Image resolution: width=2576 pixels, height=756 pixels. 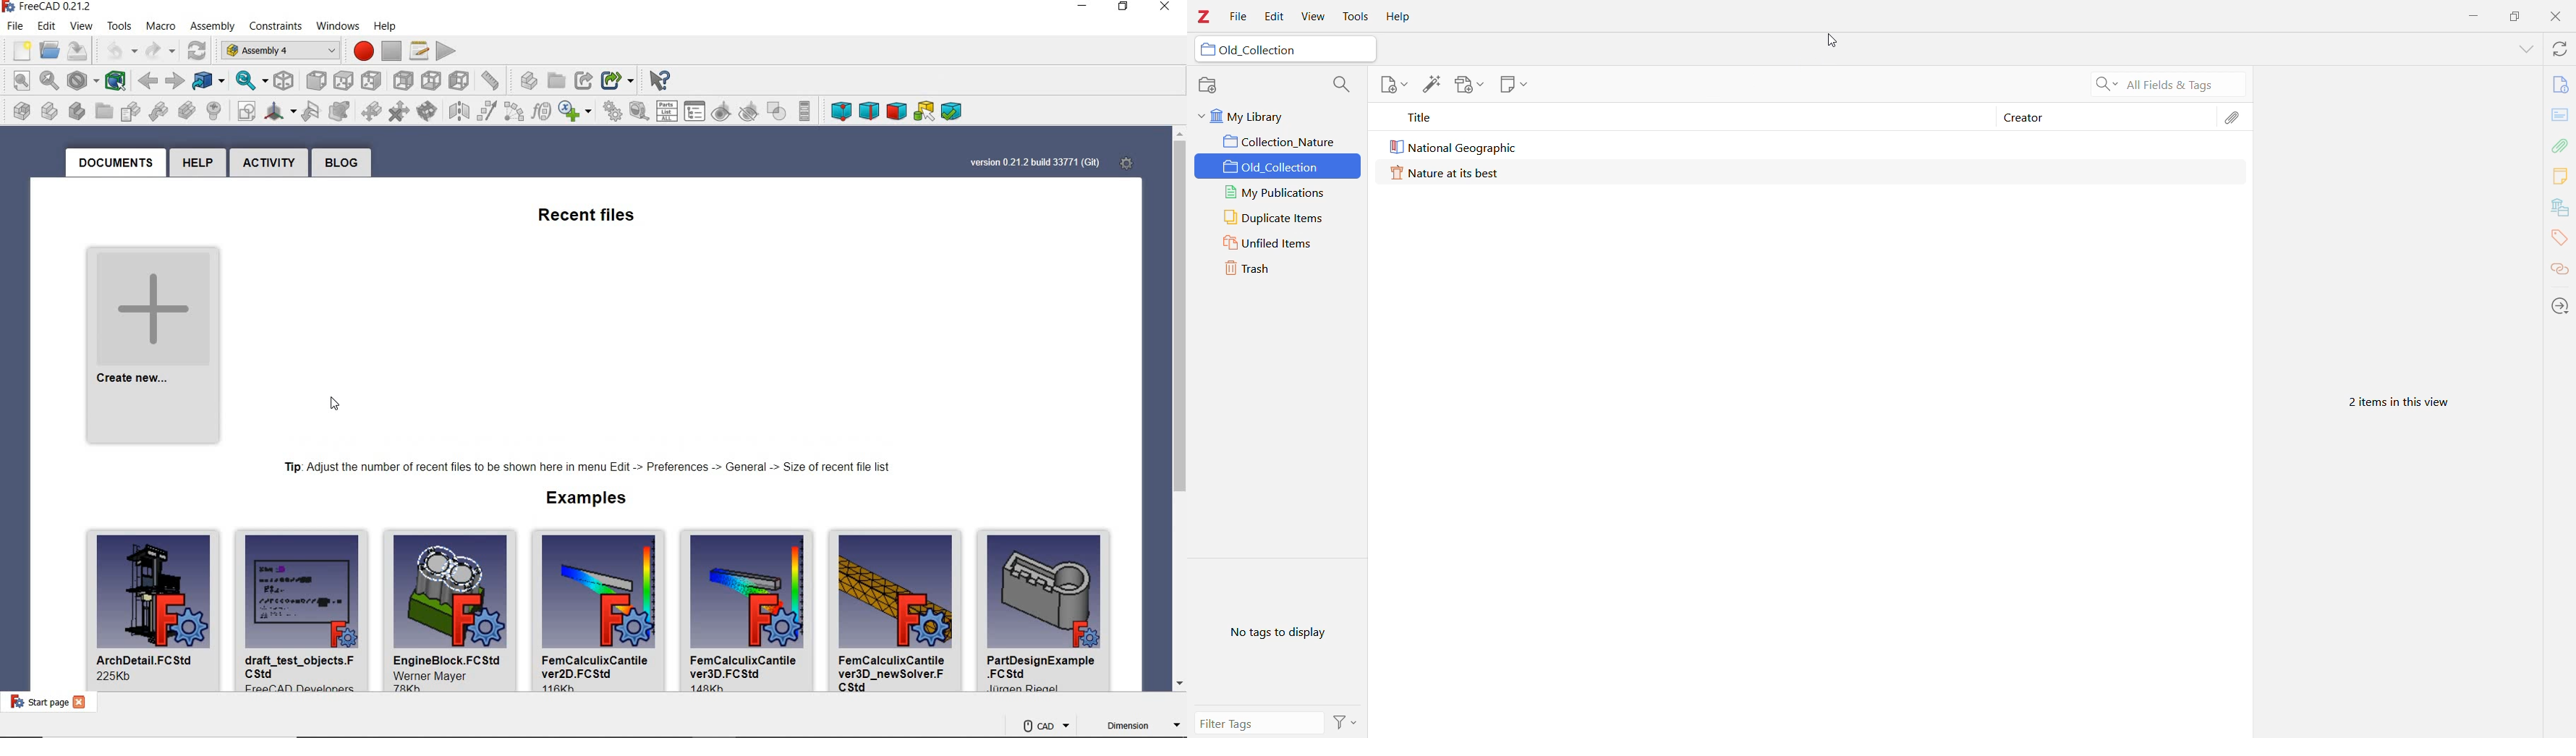 What do you see at coordinates (117, 82) in the screenshot?
I see `bounding box` at bounding box center [117, 82].